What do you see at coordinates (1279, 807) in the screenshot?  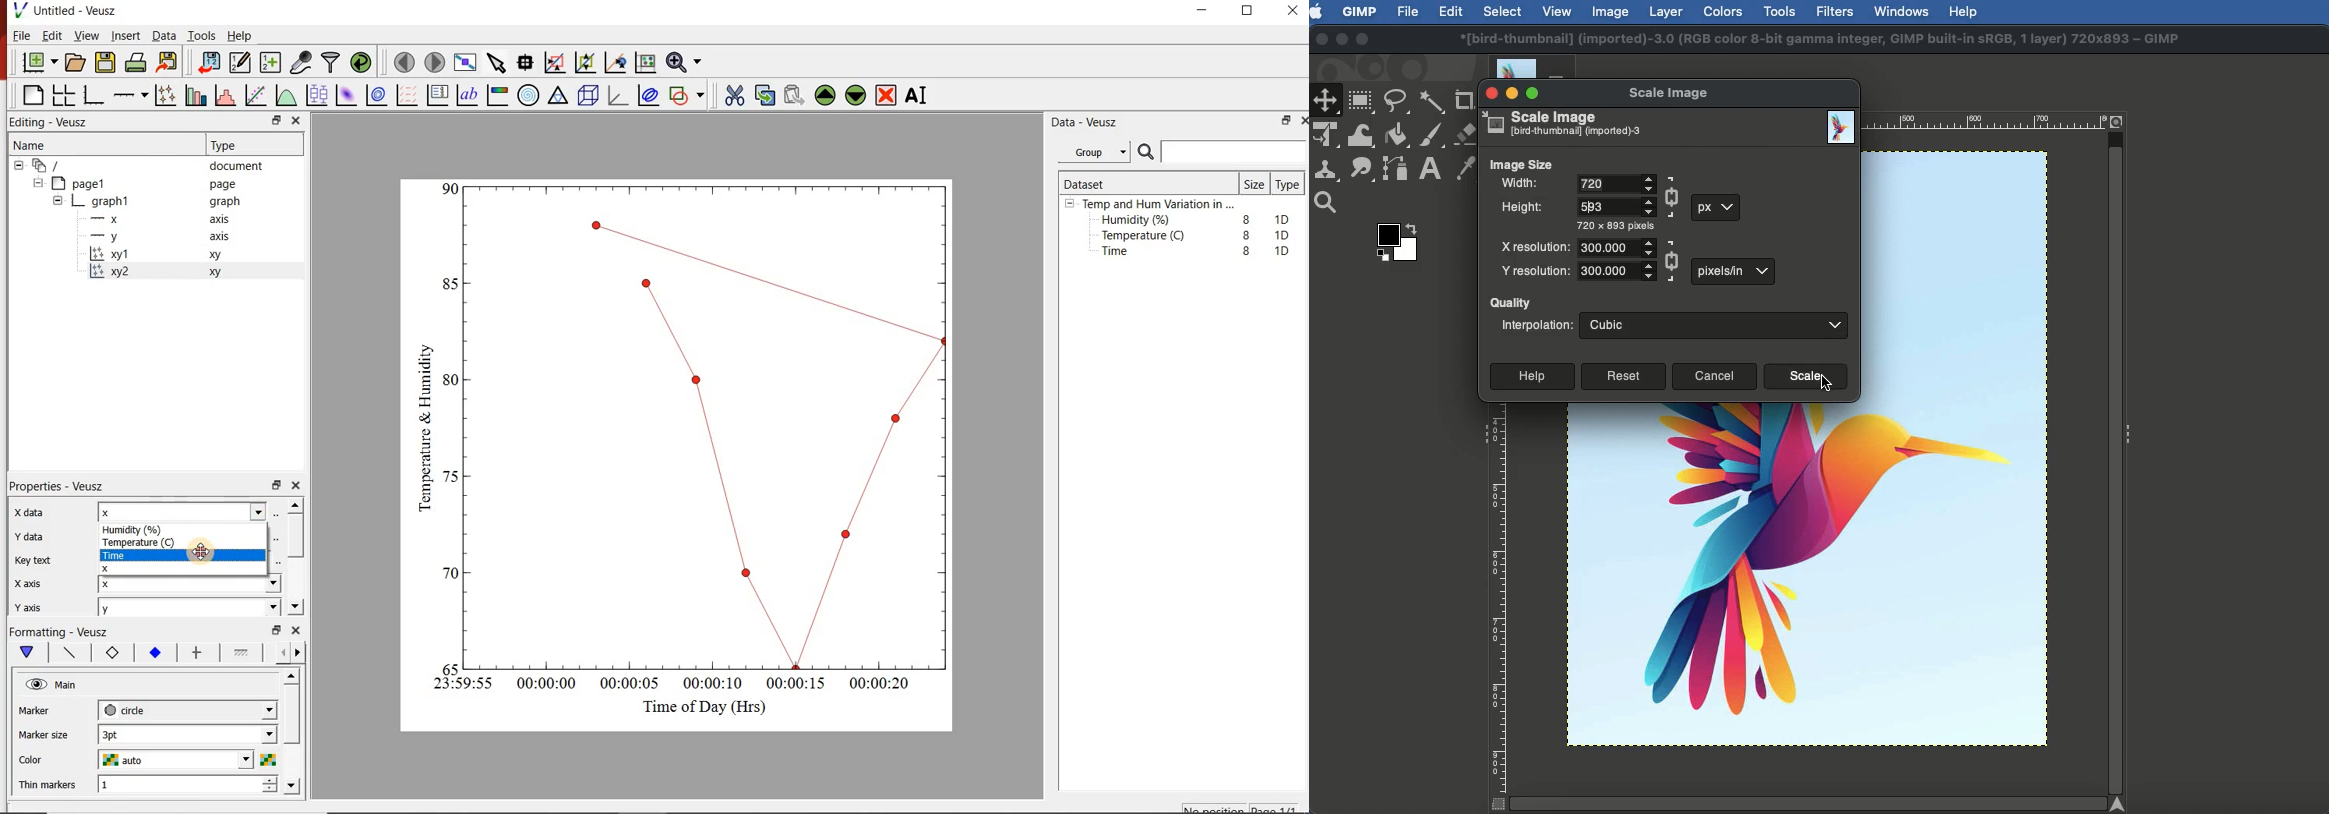 I see `page1/1` at bounding box center [1279, 807].